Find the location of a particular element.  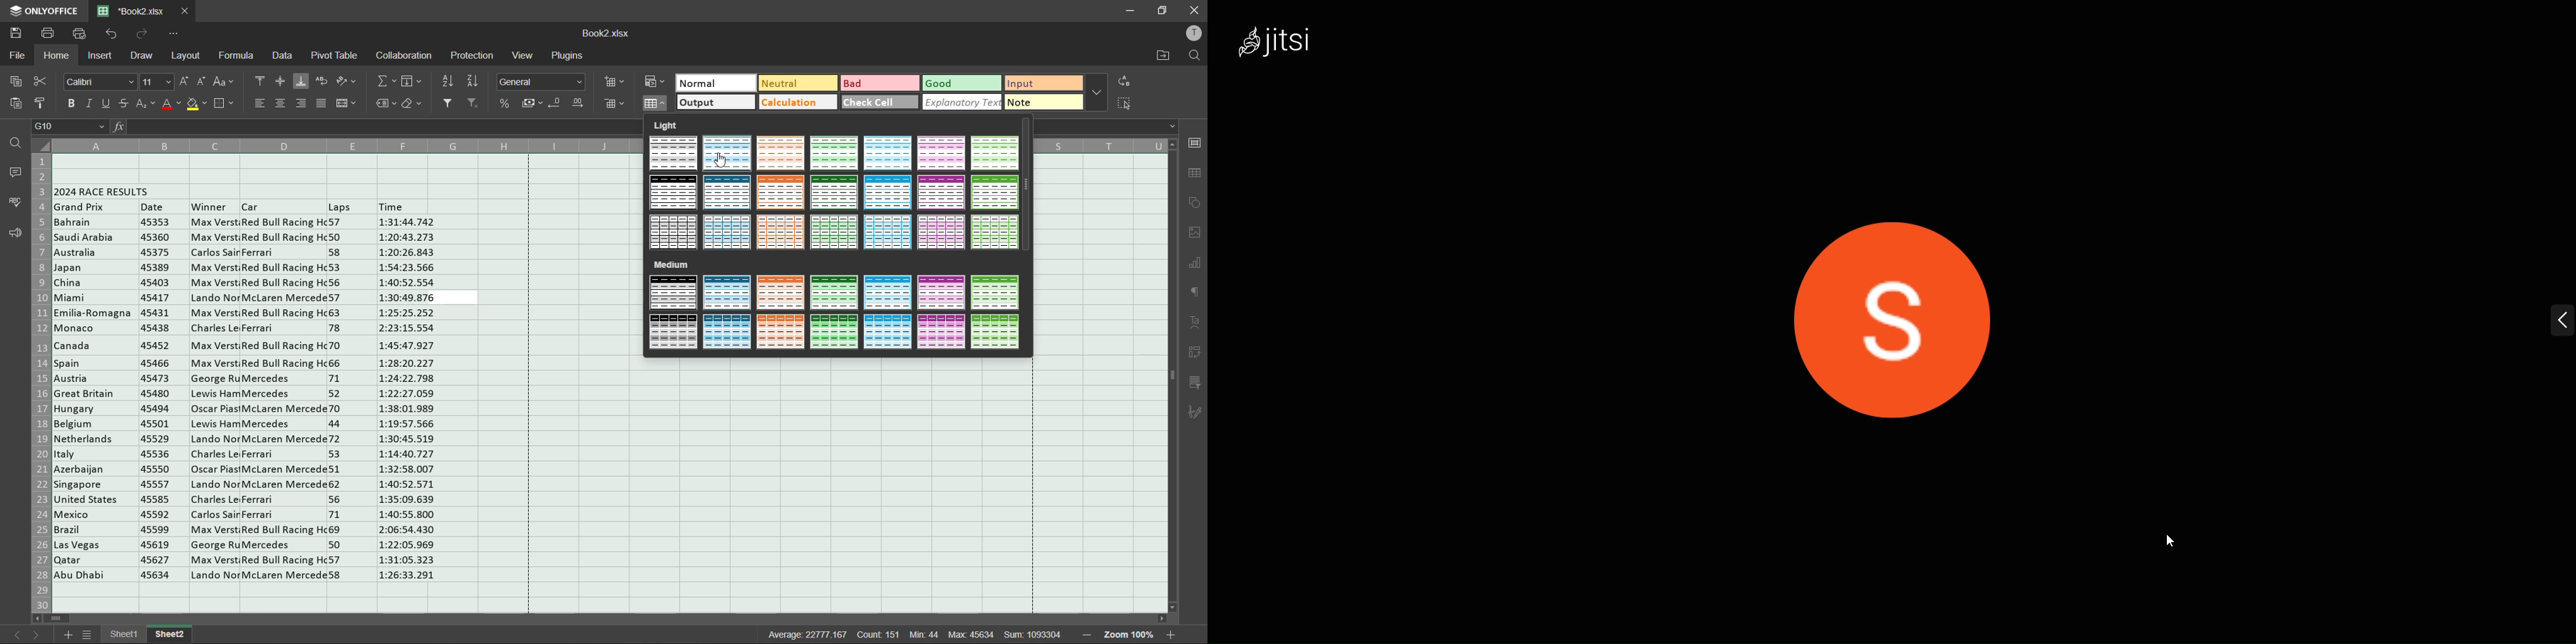

layout is located at coordinates (187, 57).